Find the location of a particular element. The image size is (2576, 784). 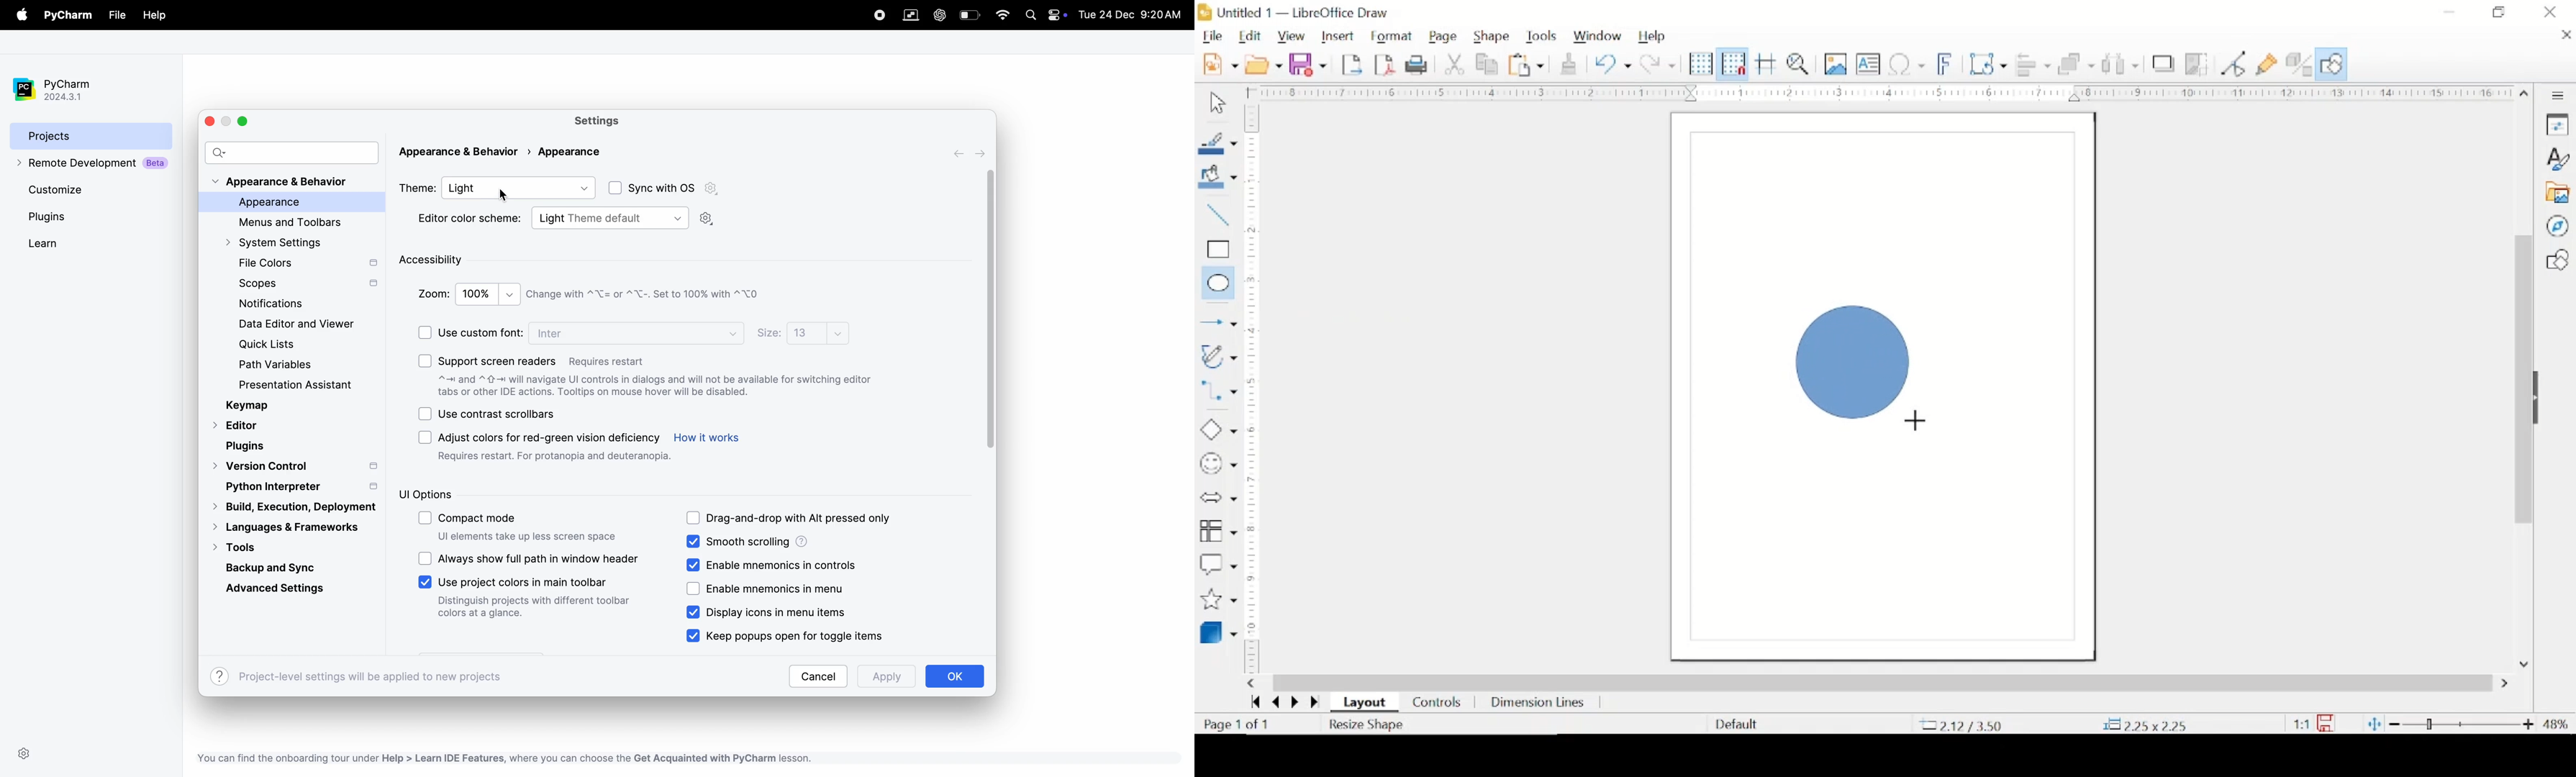

symbol shapes is located at coordinates (1218, 464).